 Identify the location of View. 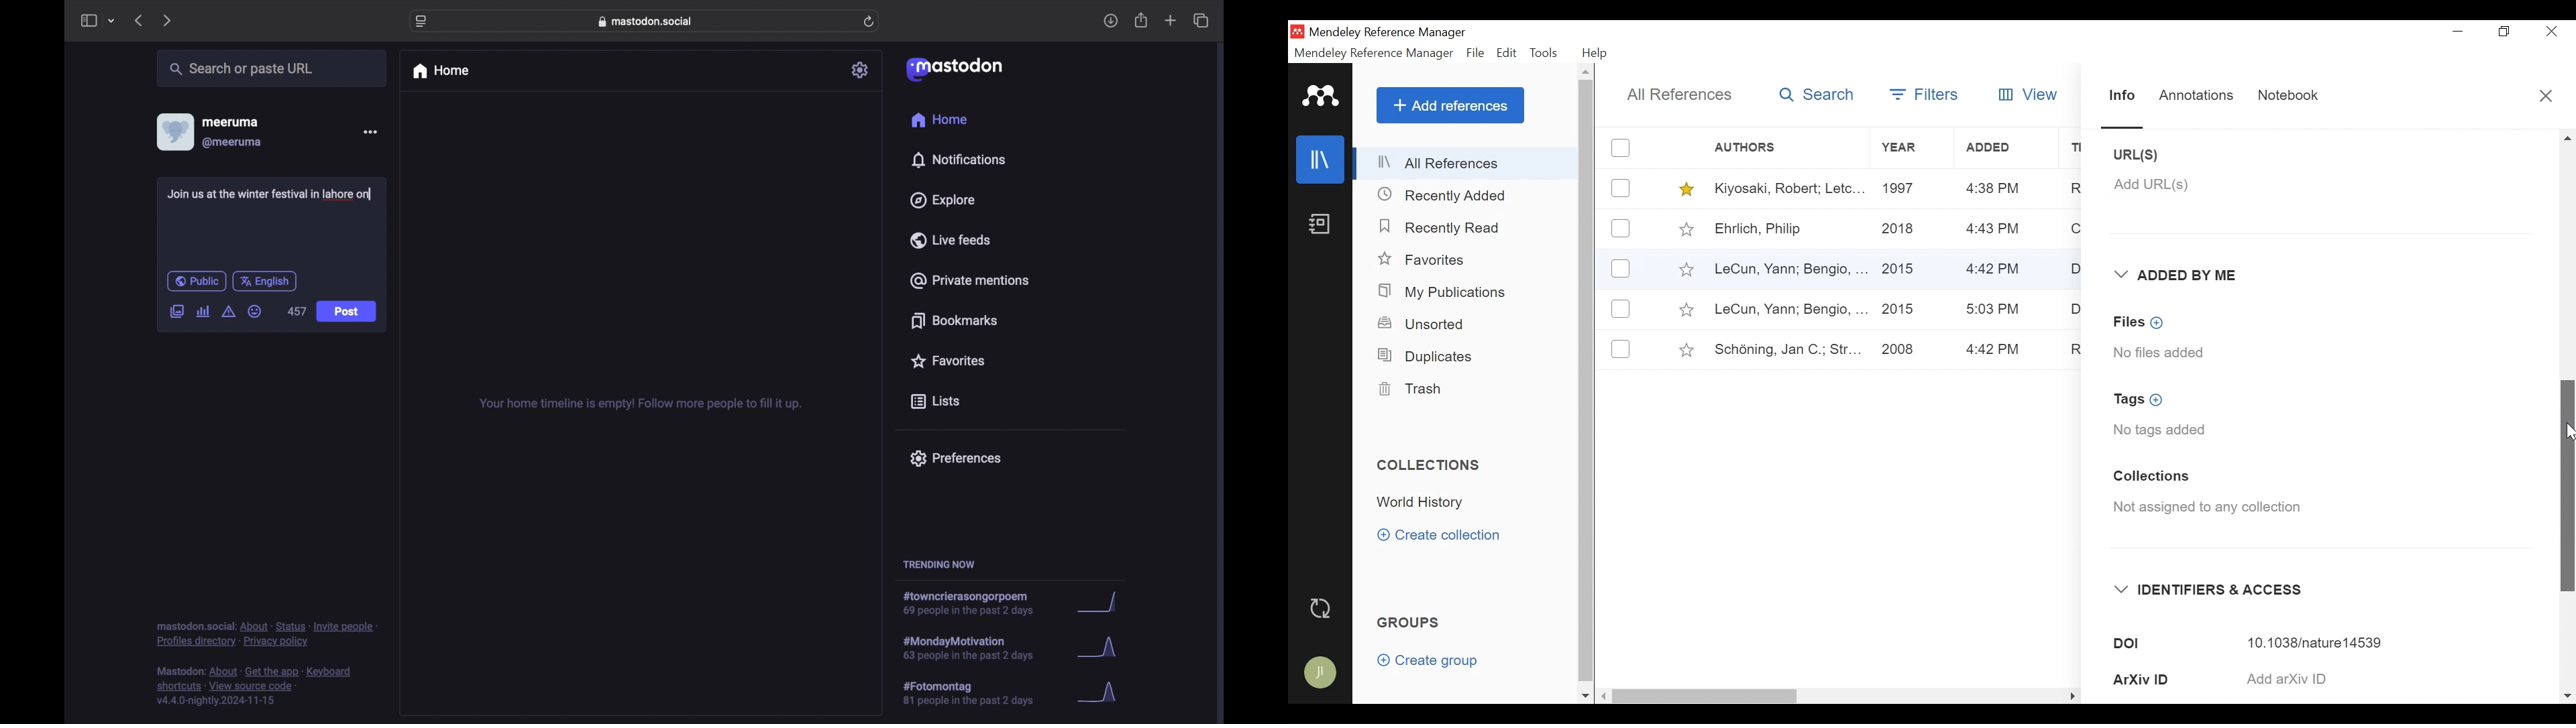
(2023, 95).